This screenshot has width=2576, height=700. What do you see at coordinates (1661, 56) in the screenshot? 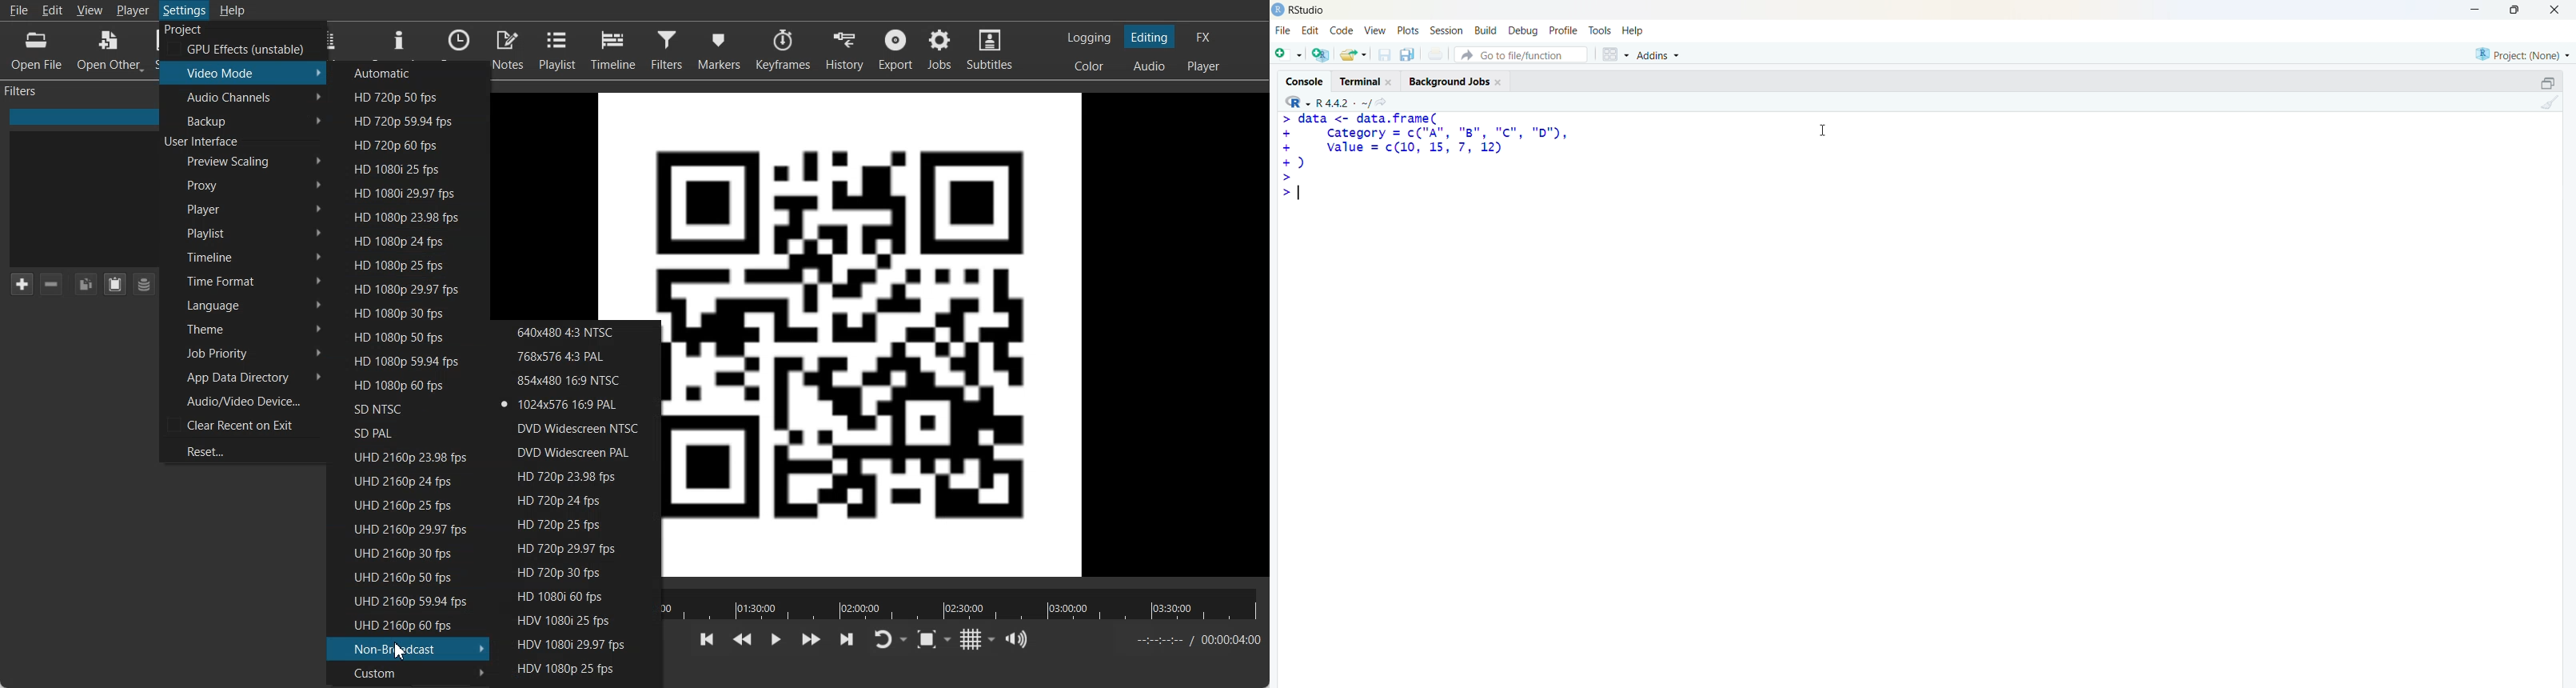
I see `Addins` at bounding box center [1661, 56].